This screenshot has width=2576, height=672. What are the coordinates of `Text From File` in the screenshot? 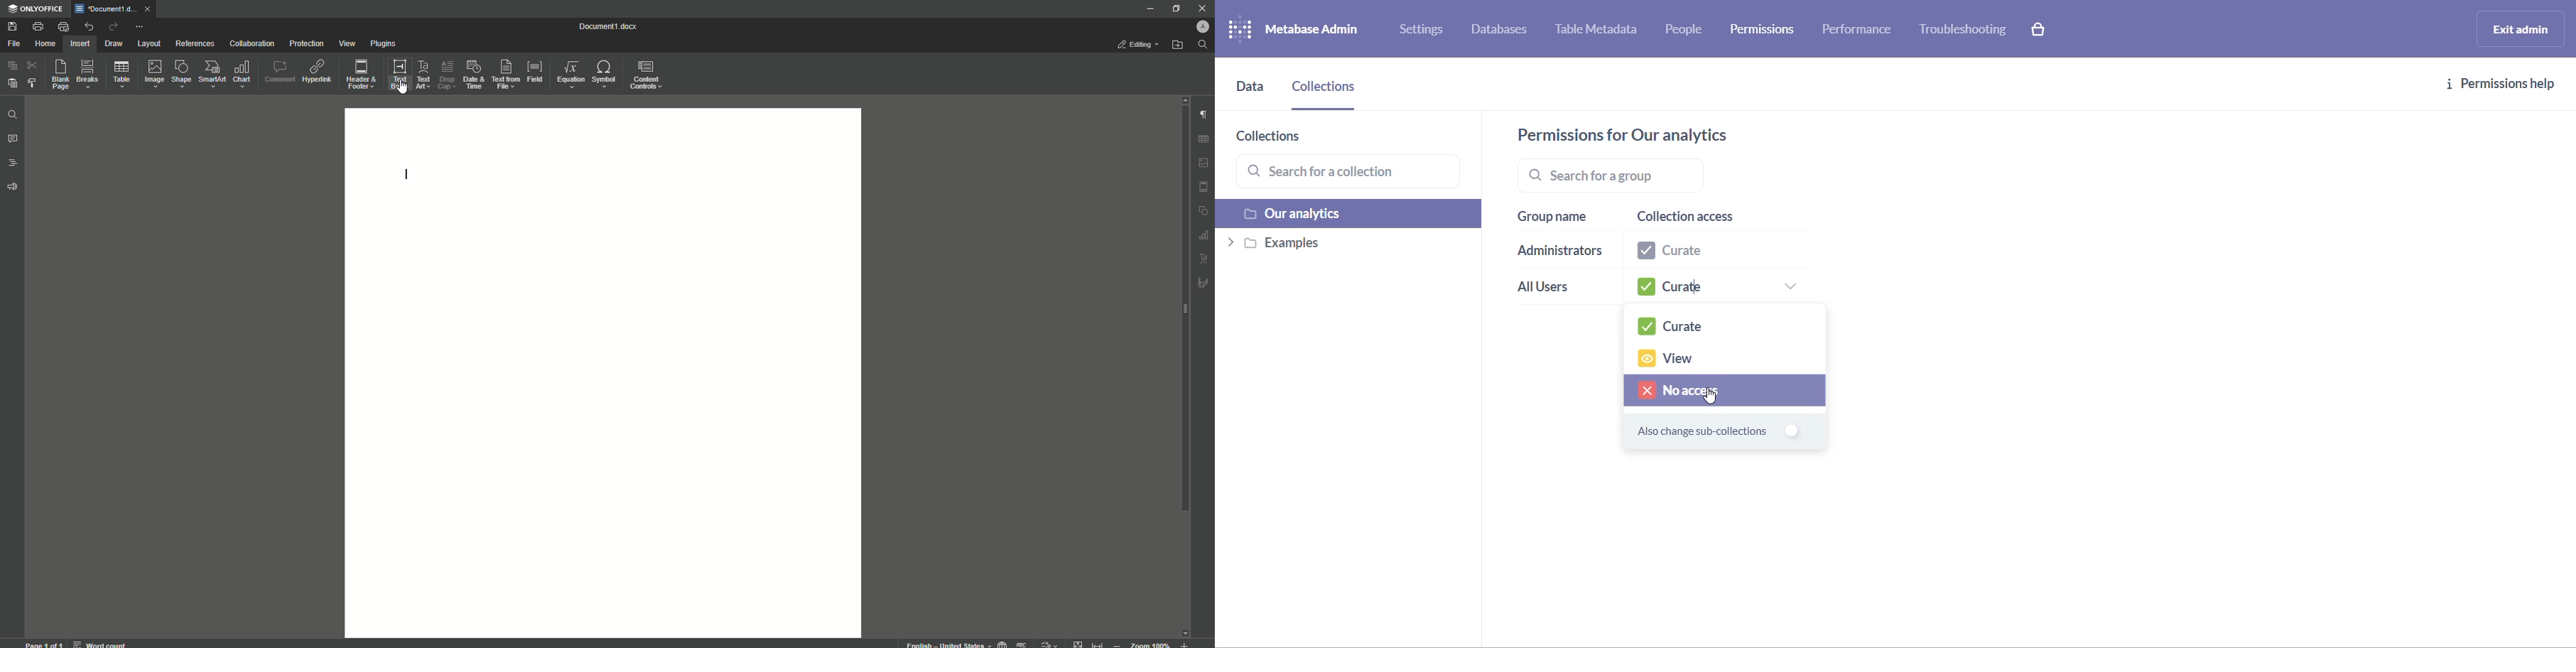 It's located at (504, 73).